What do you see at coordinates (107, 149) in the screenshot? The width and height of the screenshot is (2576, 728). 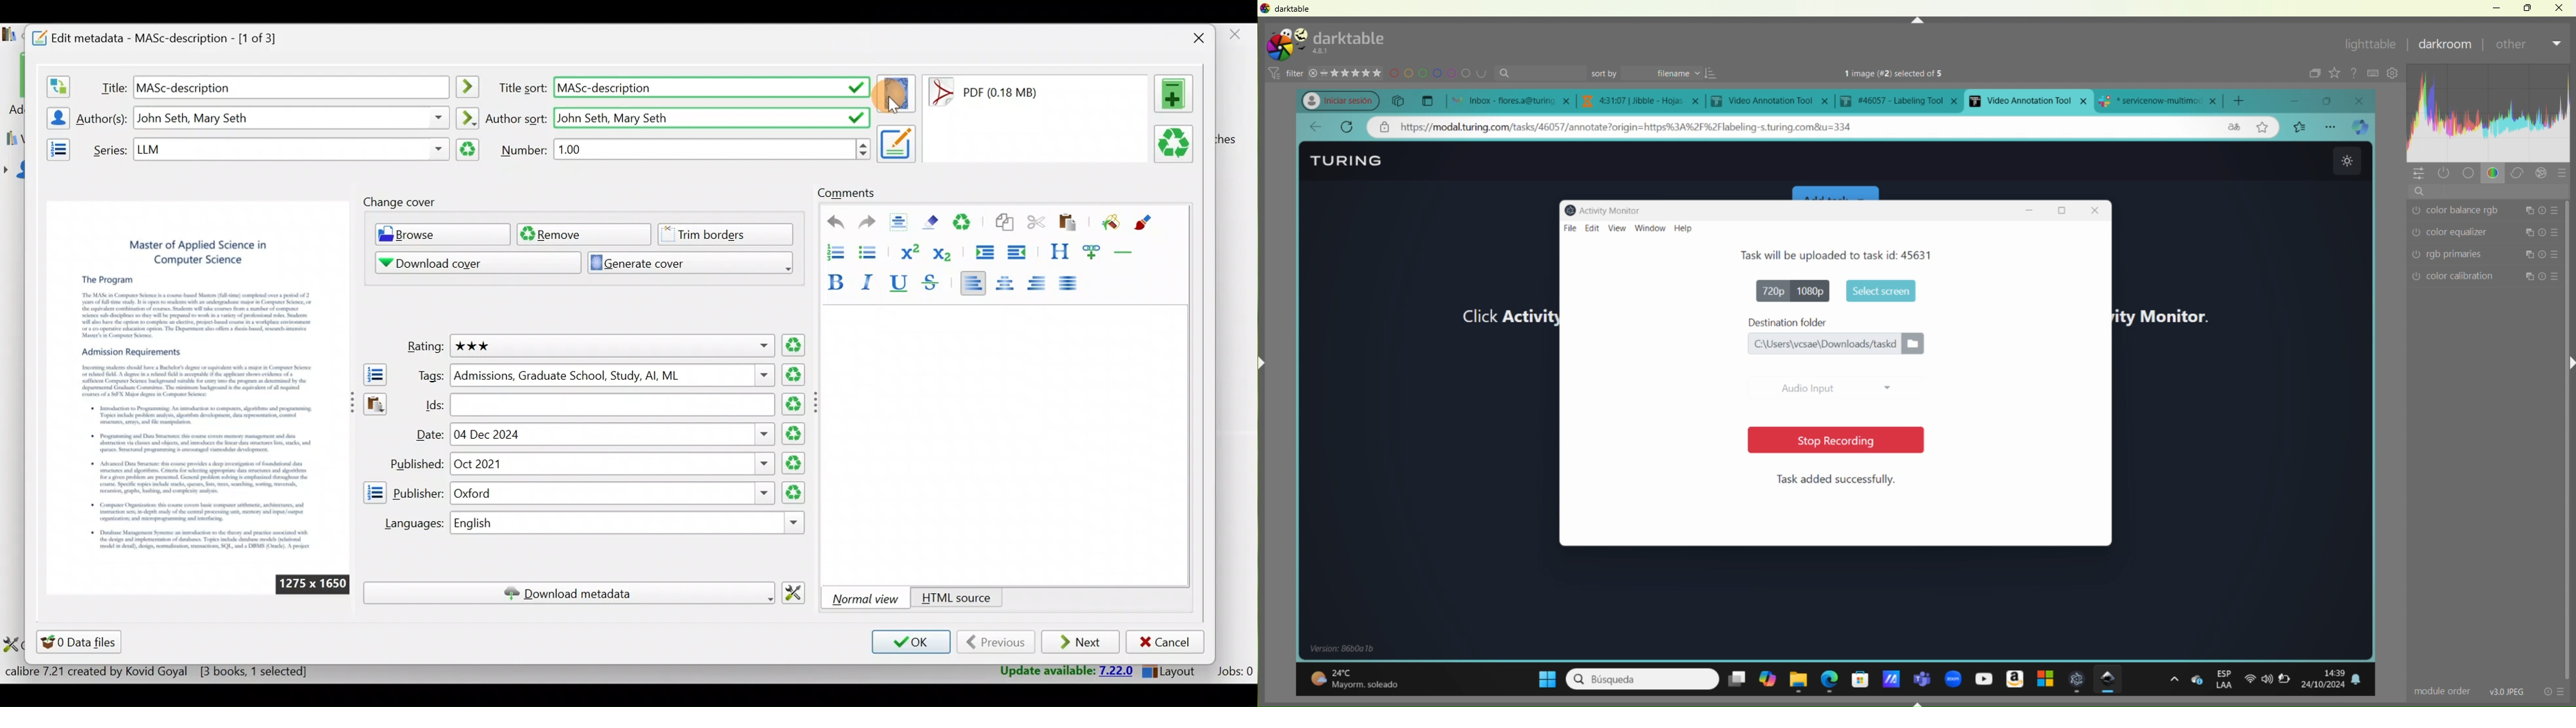 I see `Series` at bounding box center [107, 149].